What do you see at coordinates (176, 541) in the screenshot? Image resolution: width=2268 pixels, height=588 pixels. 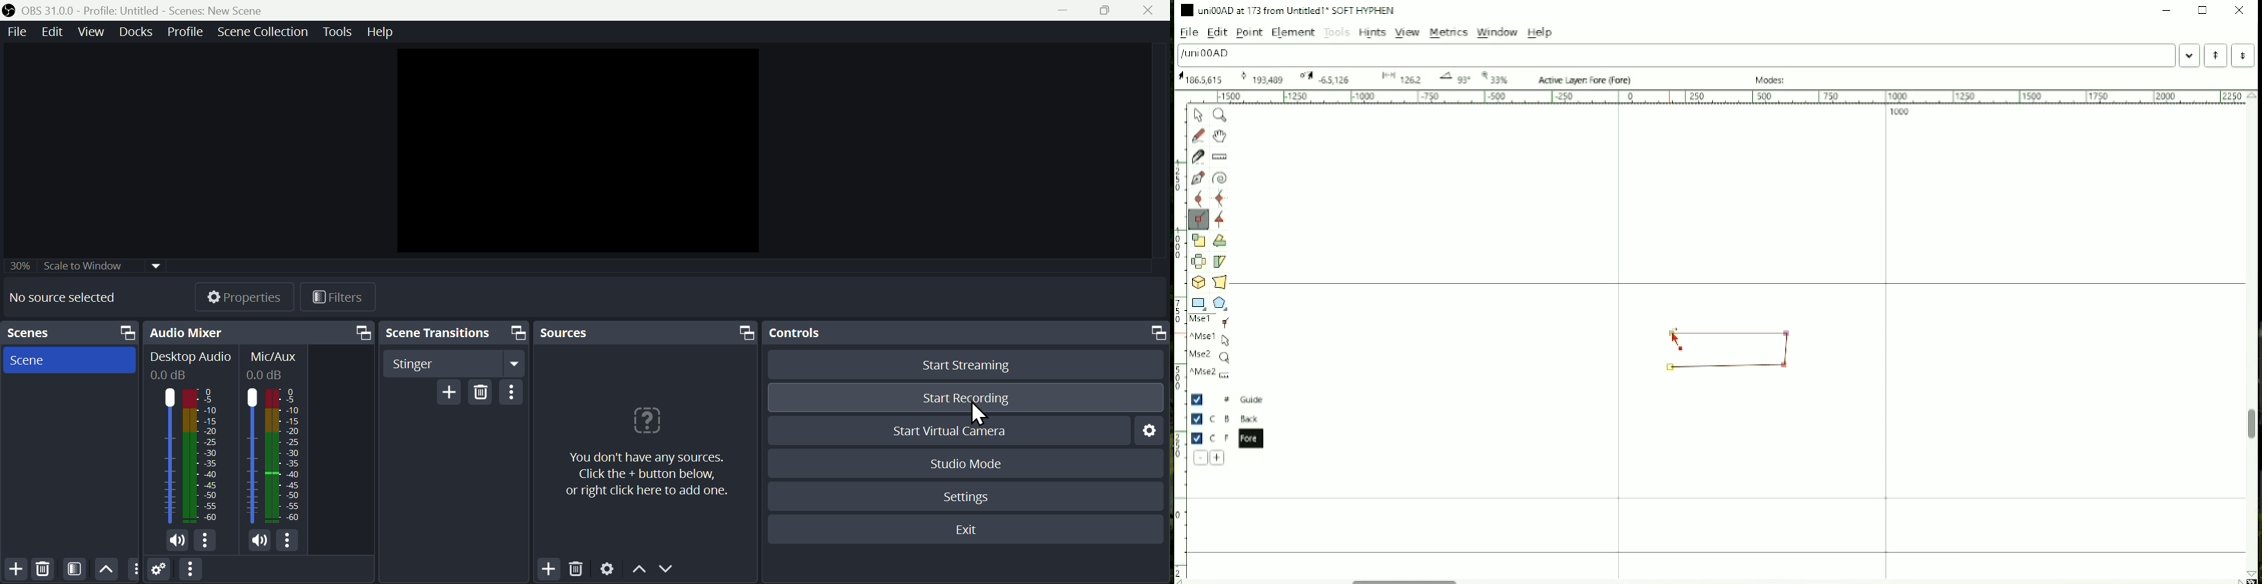 I see `speaker` at bounding box center [176, 541].